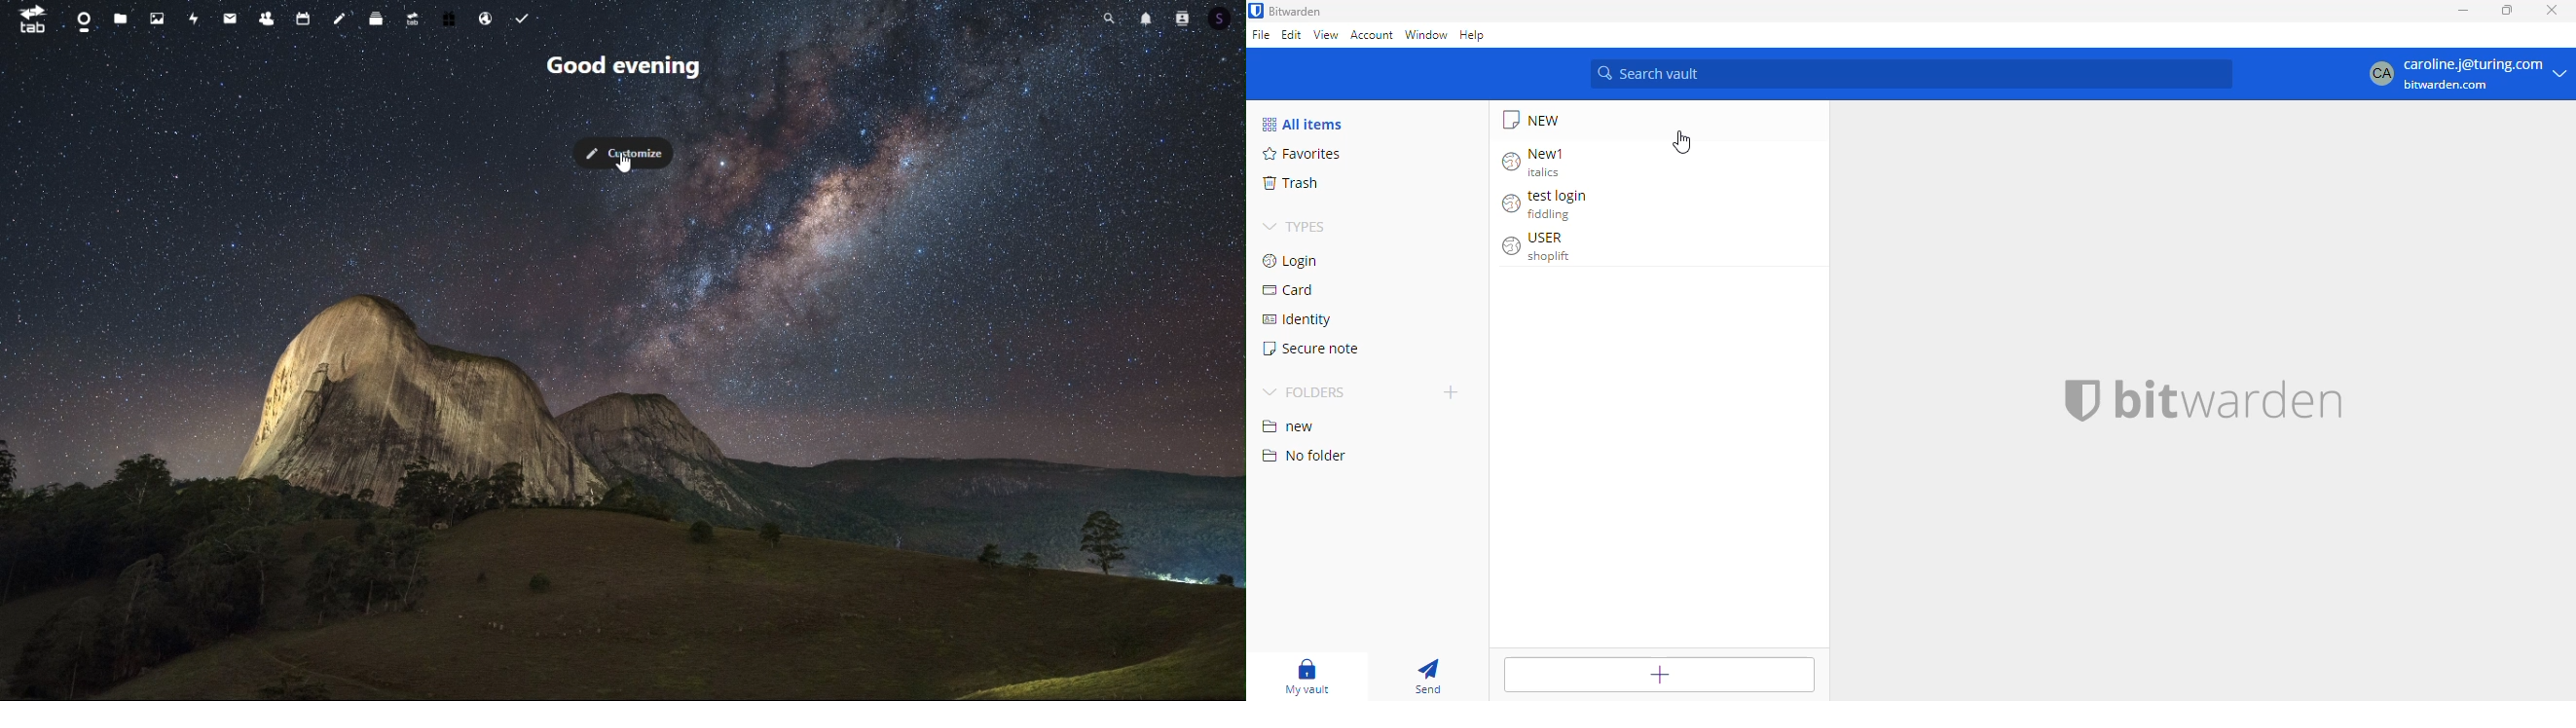  What do you see at coordinates (1426, 34) in the screenshot?
I see `window` at bounding box center [1426, 34].